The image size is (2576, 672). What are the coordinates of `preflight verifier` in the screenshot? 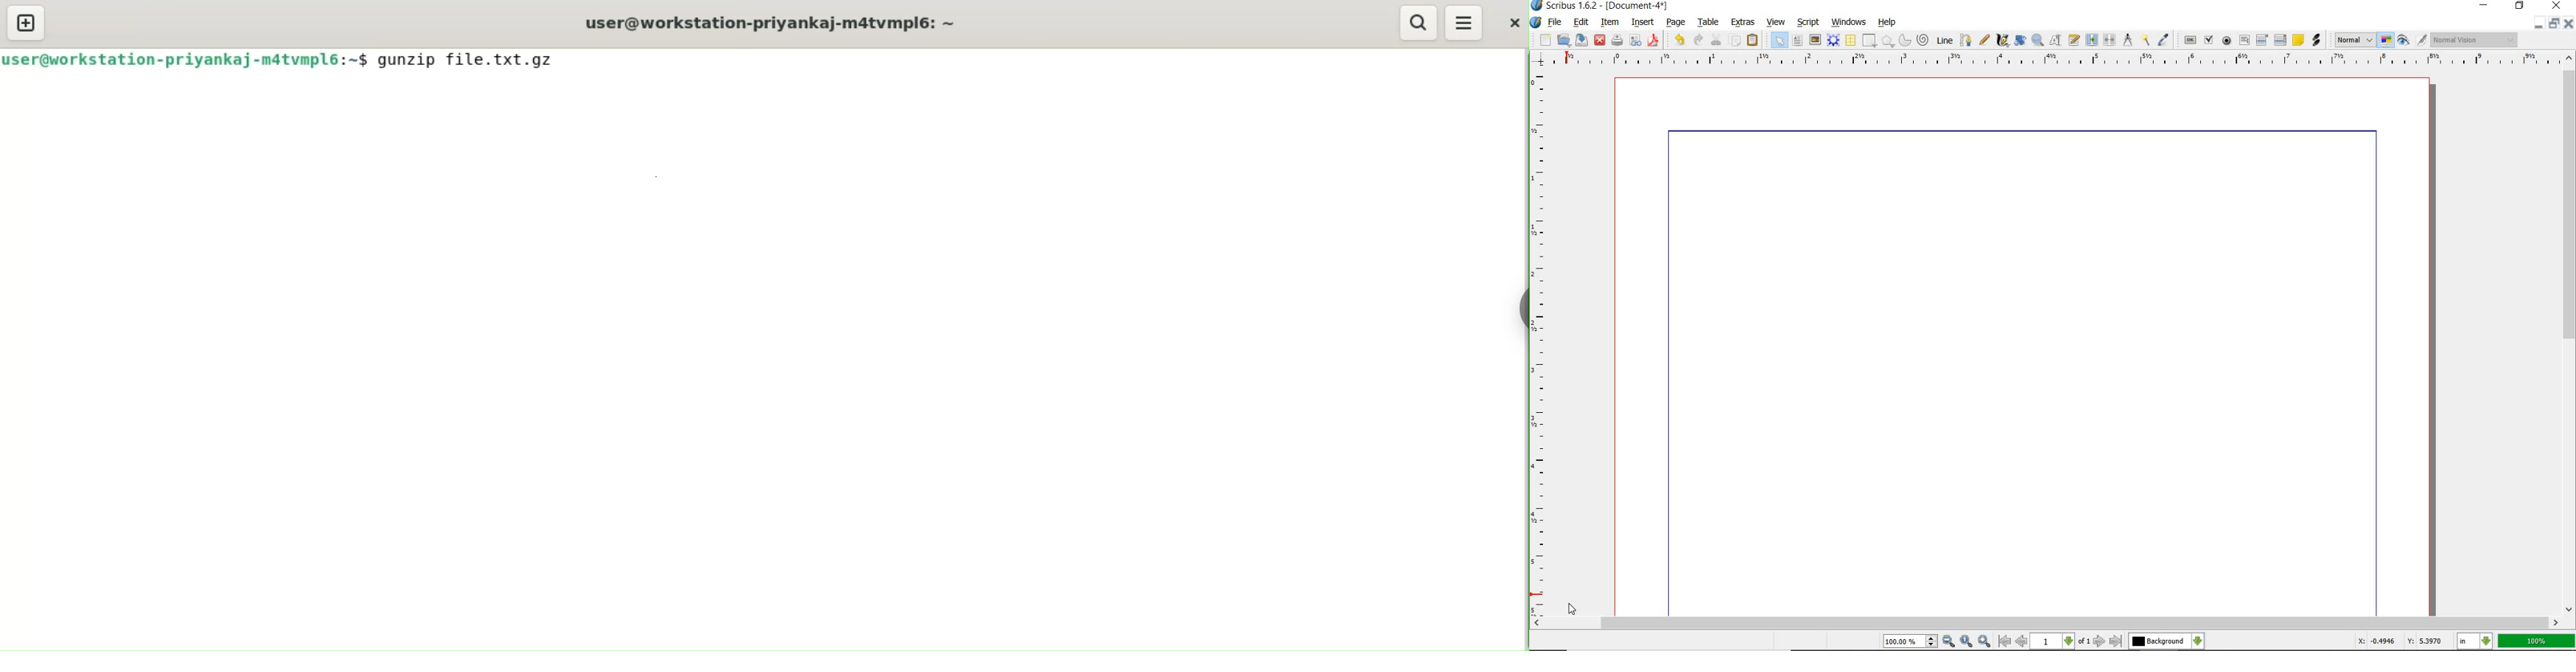 It's located at (1636, 41).